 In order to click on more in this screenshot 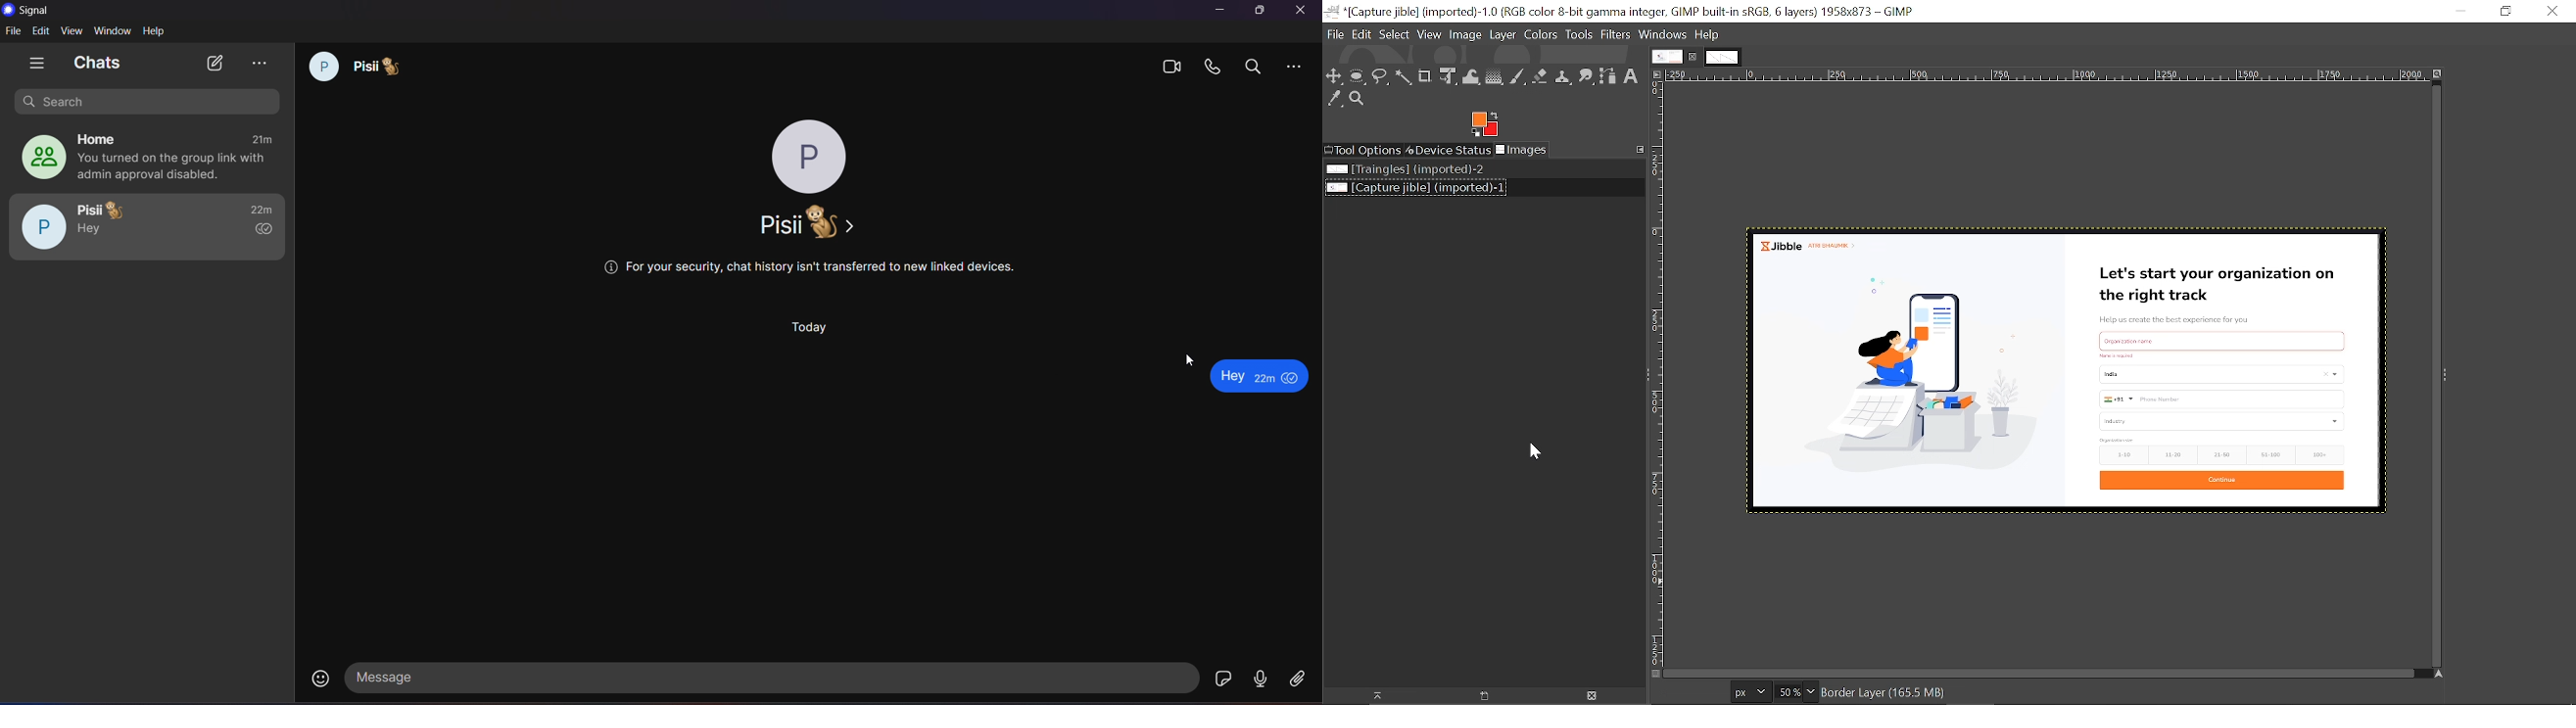, I will do `click(1295, 64)`.